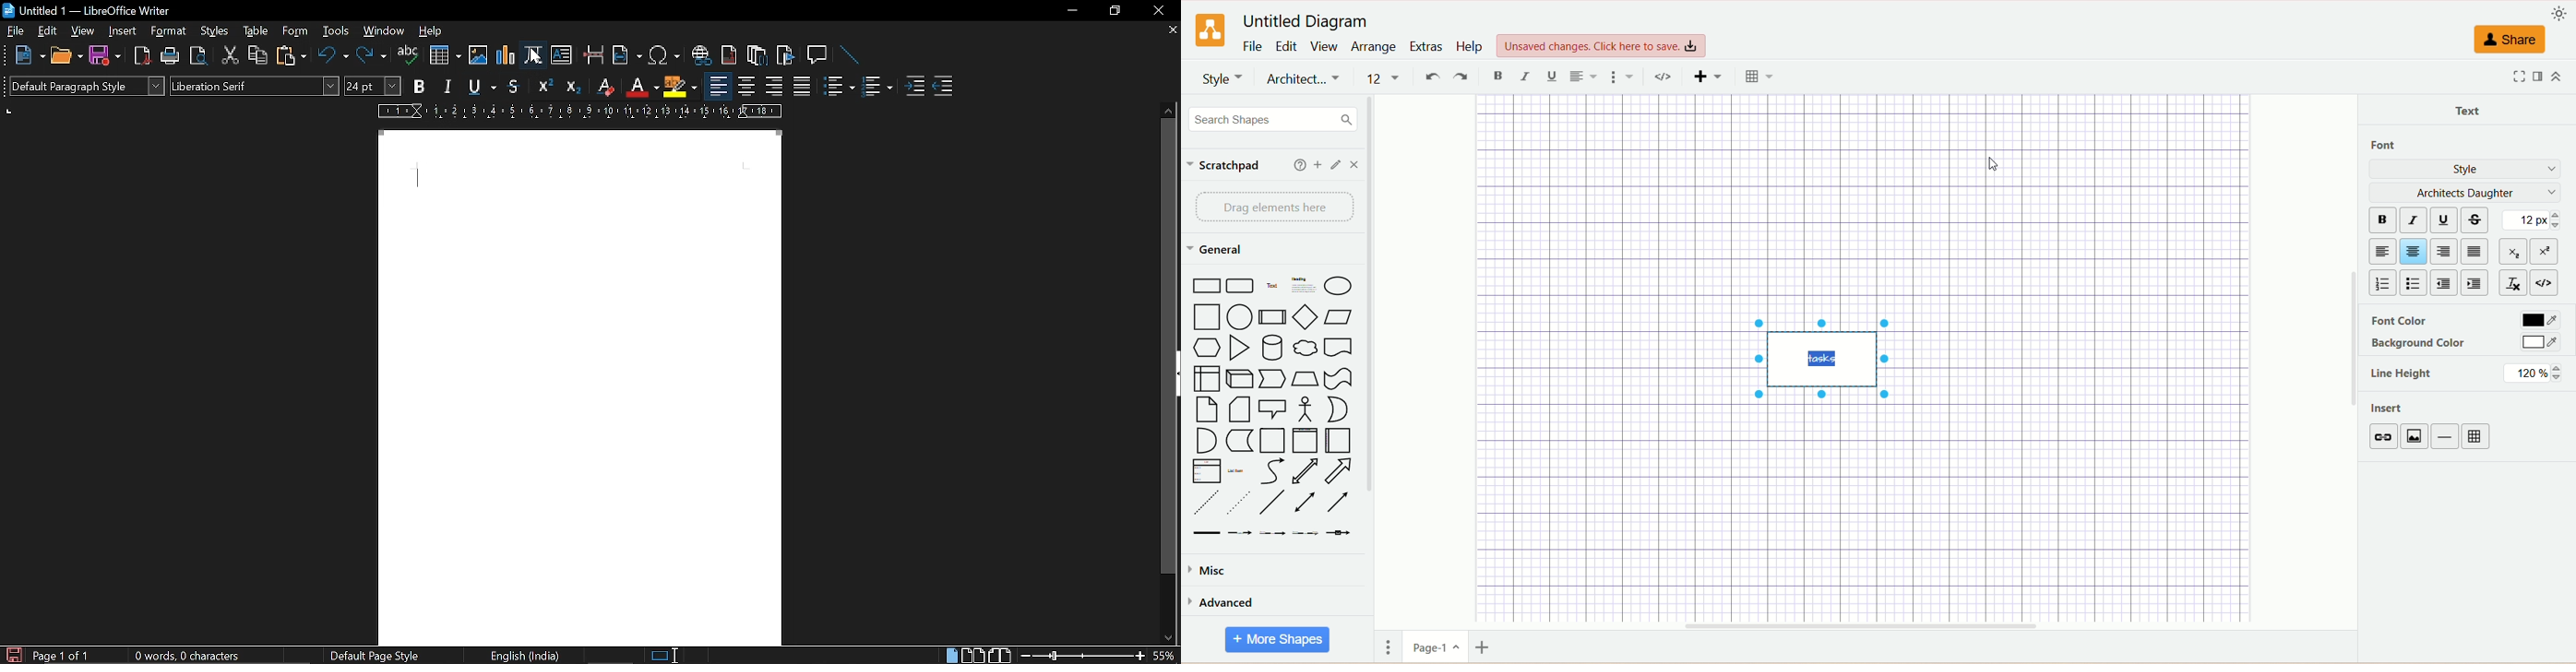 This screenshot has height=672, width=2576. I want to click on edit, so click(1286, 46).